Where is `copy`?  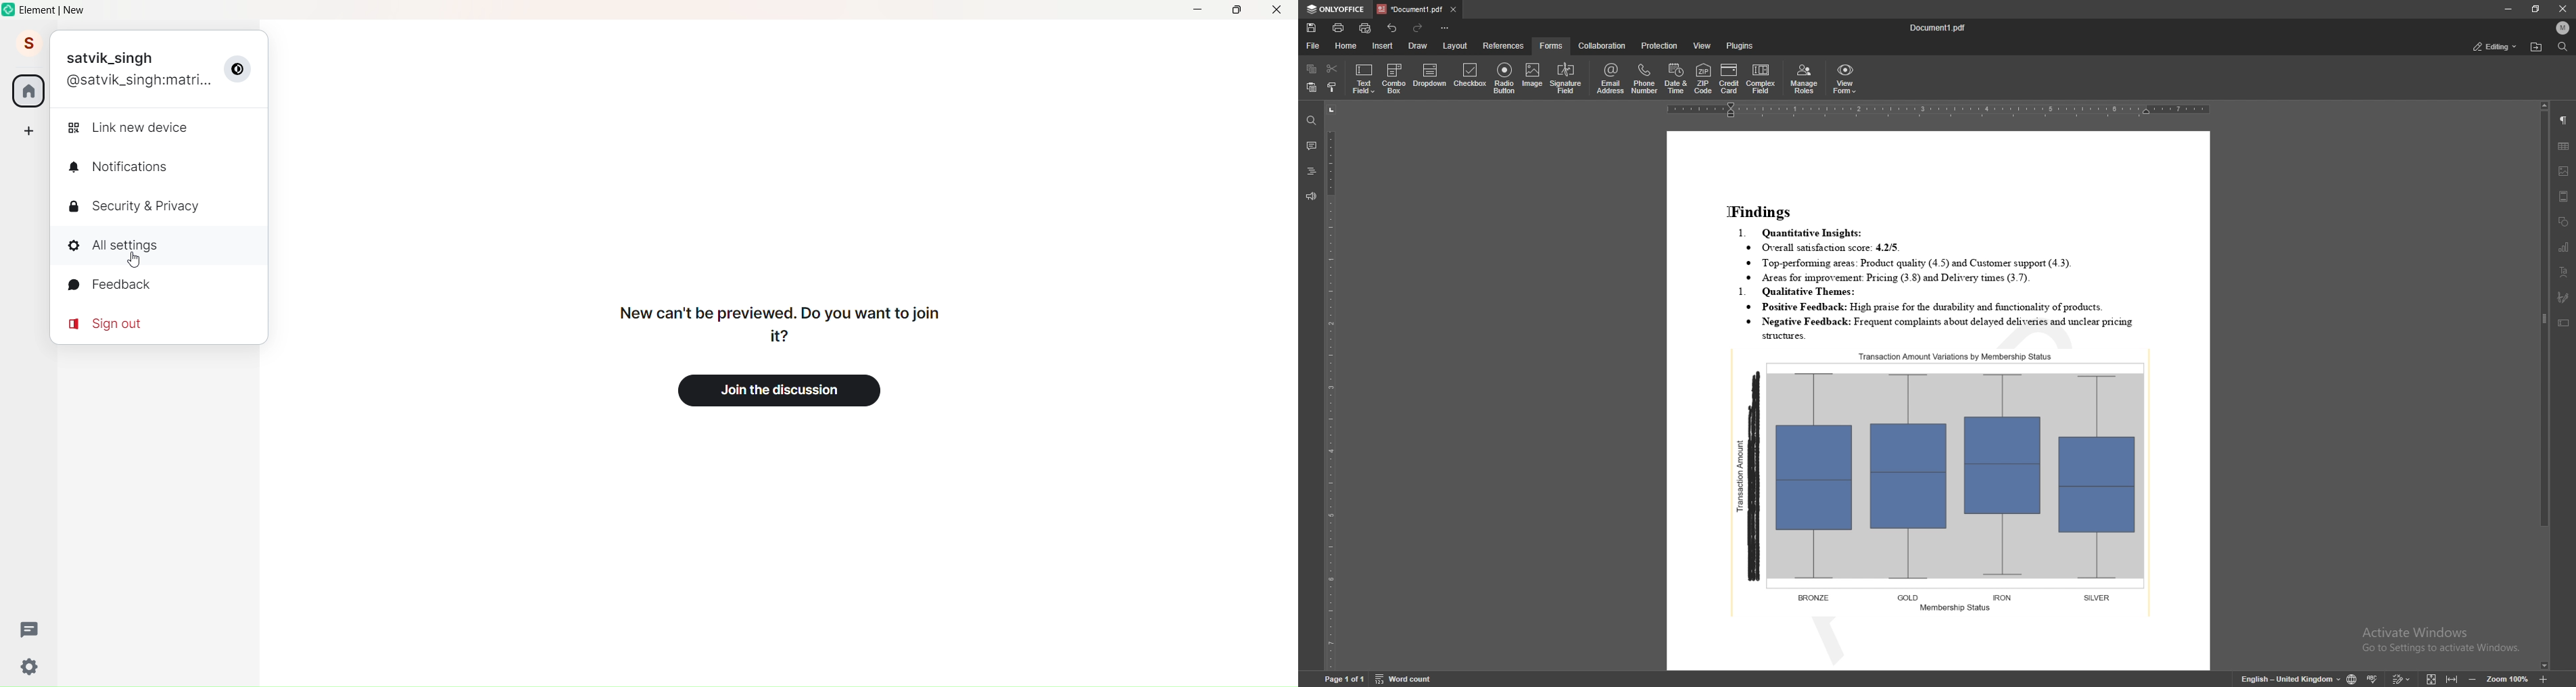 copy is located at coordinates (1311, 69).